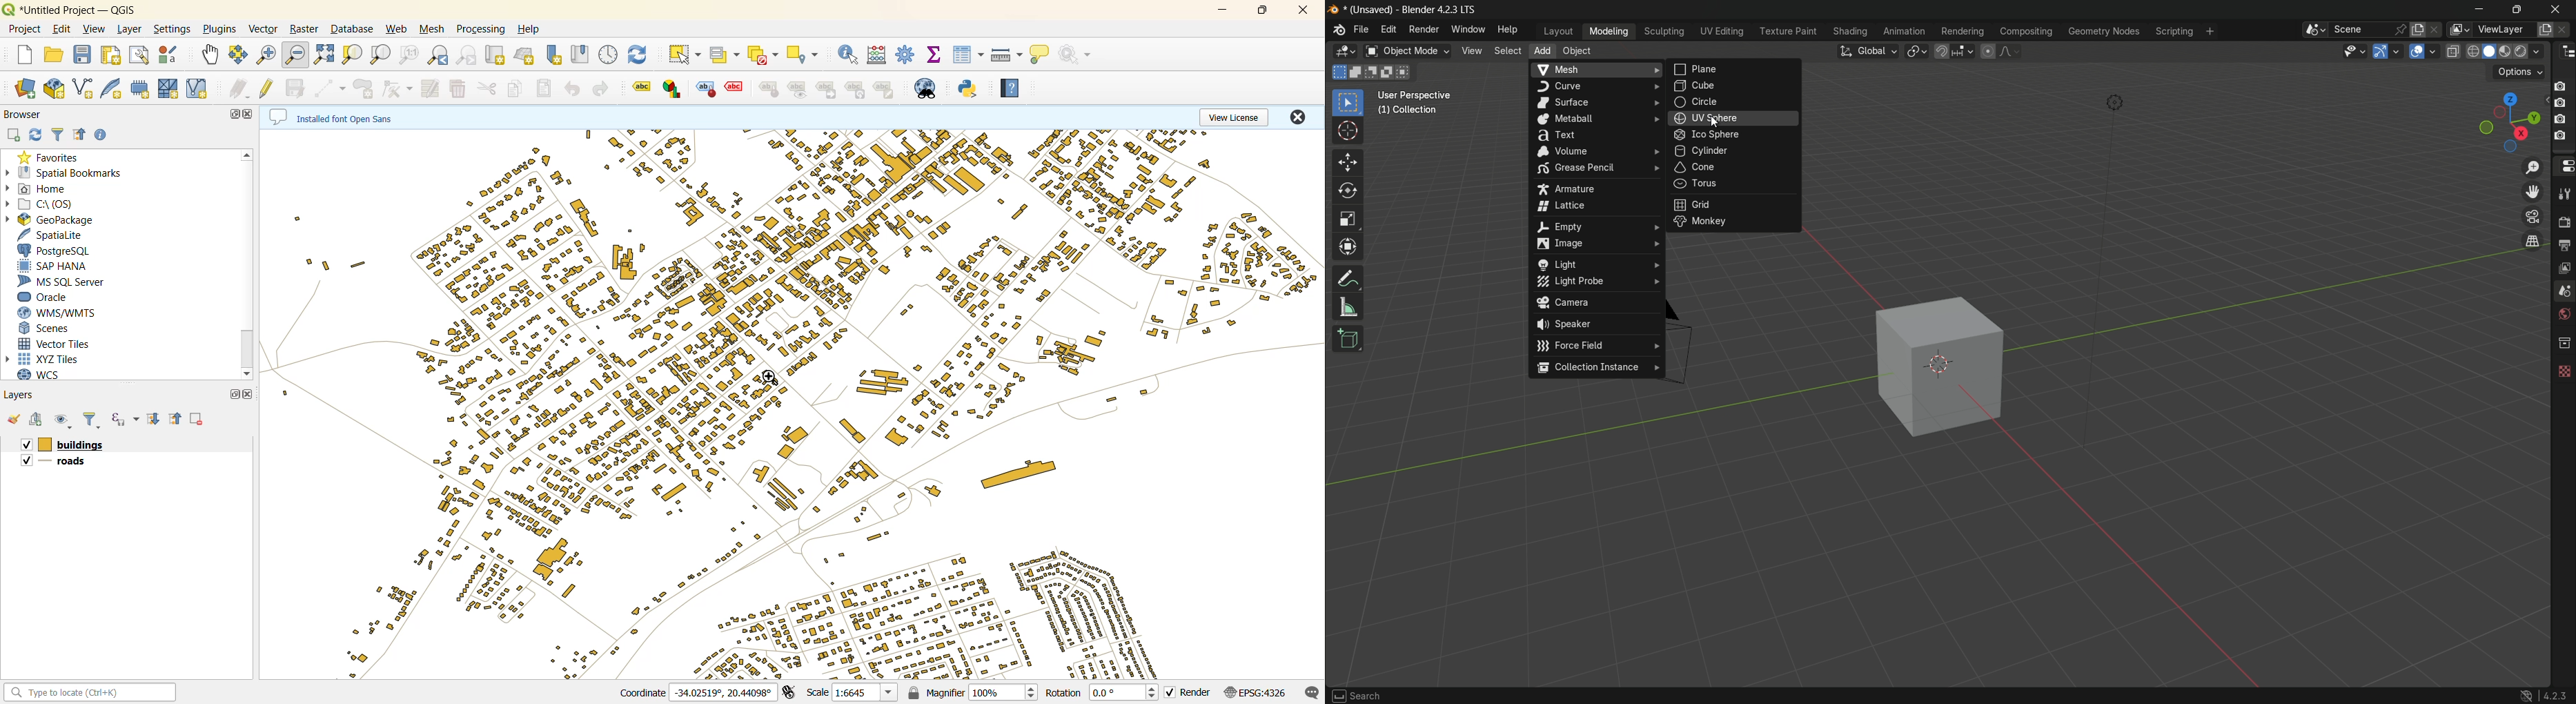 This screenshot has width=2576, height=728. I want to click on render, so click(2563, 220).